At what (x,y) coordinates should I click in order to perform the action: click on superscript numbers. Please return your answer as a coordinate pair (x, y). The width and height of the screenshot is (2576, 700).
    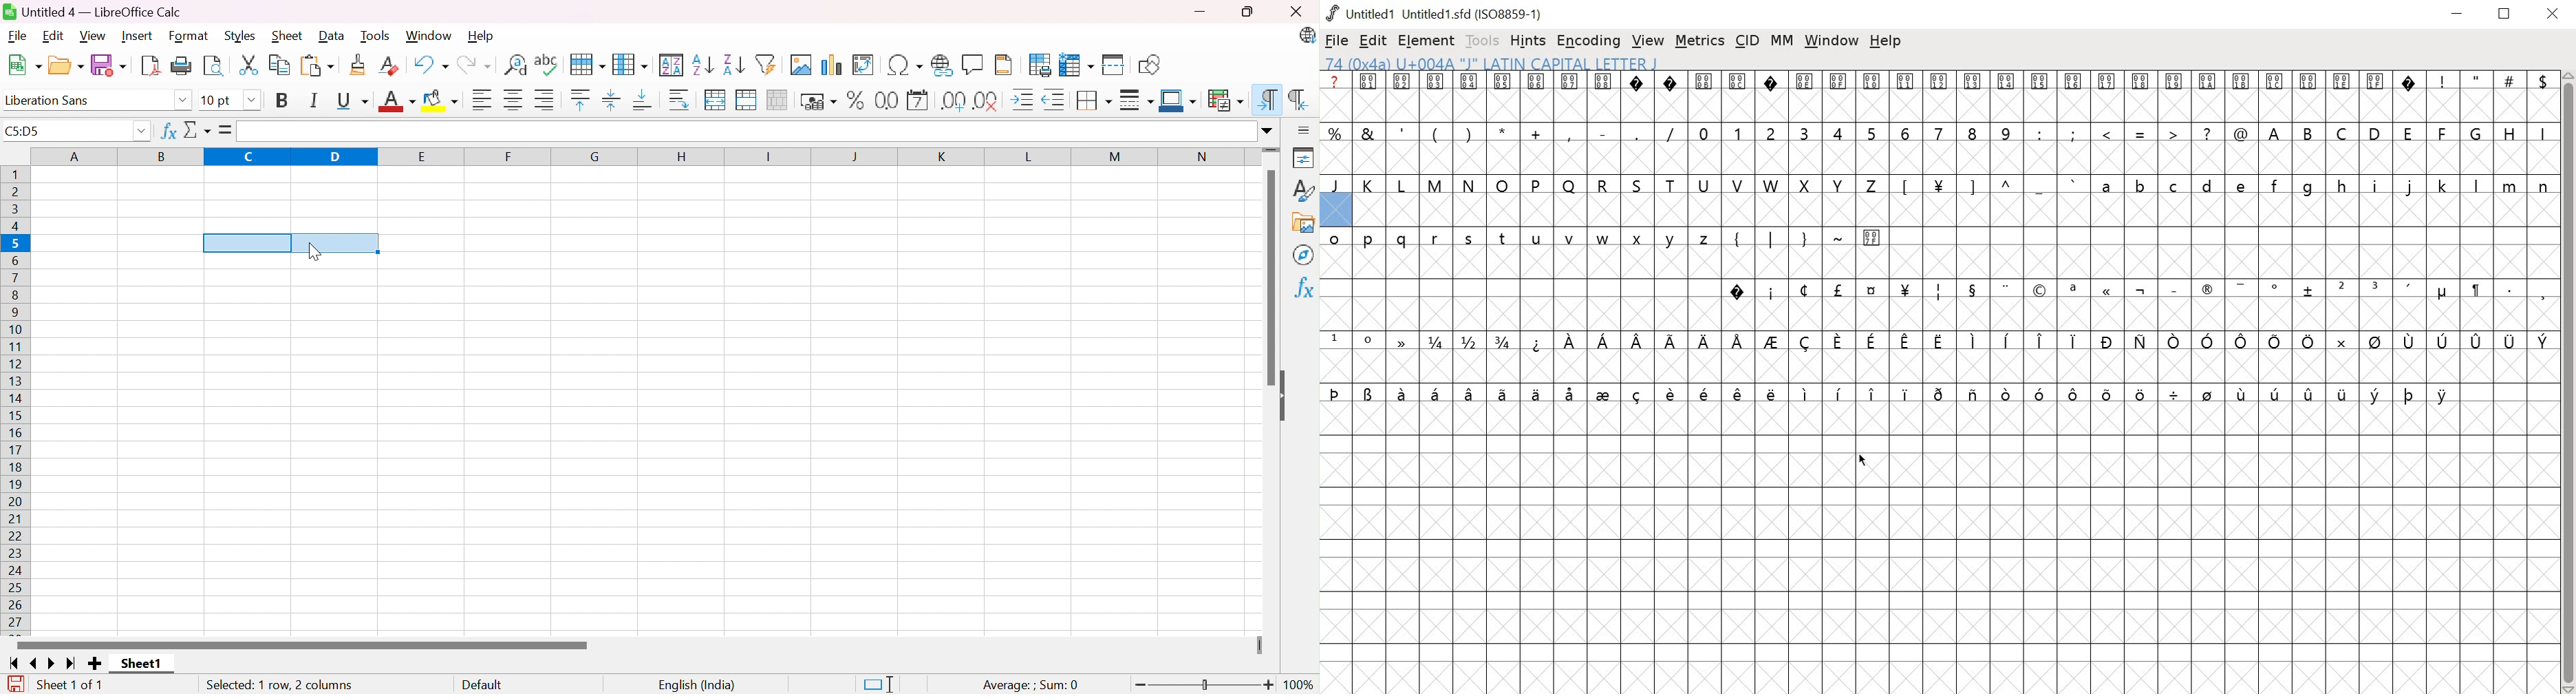
    Looking at the image, I should click on (1352, 339).